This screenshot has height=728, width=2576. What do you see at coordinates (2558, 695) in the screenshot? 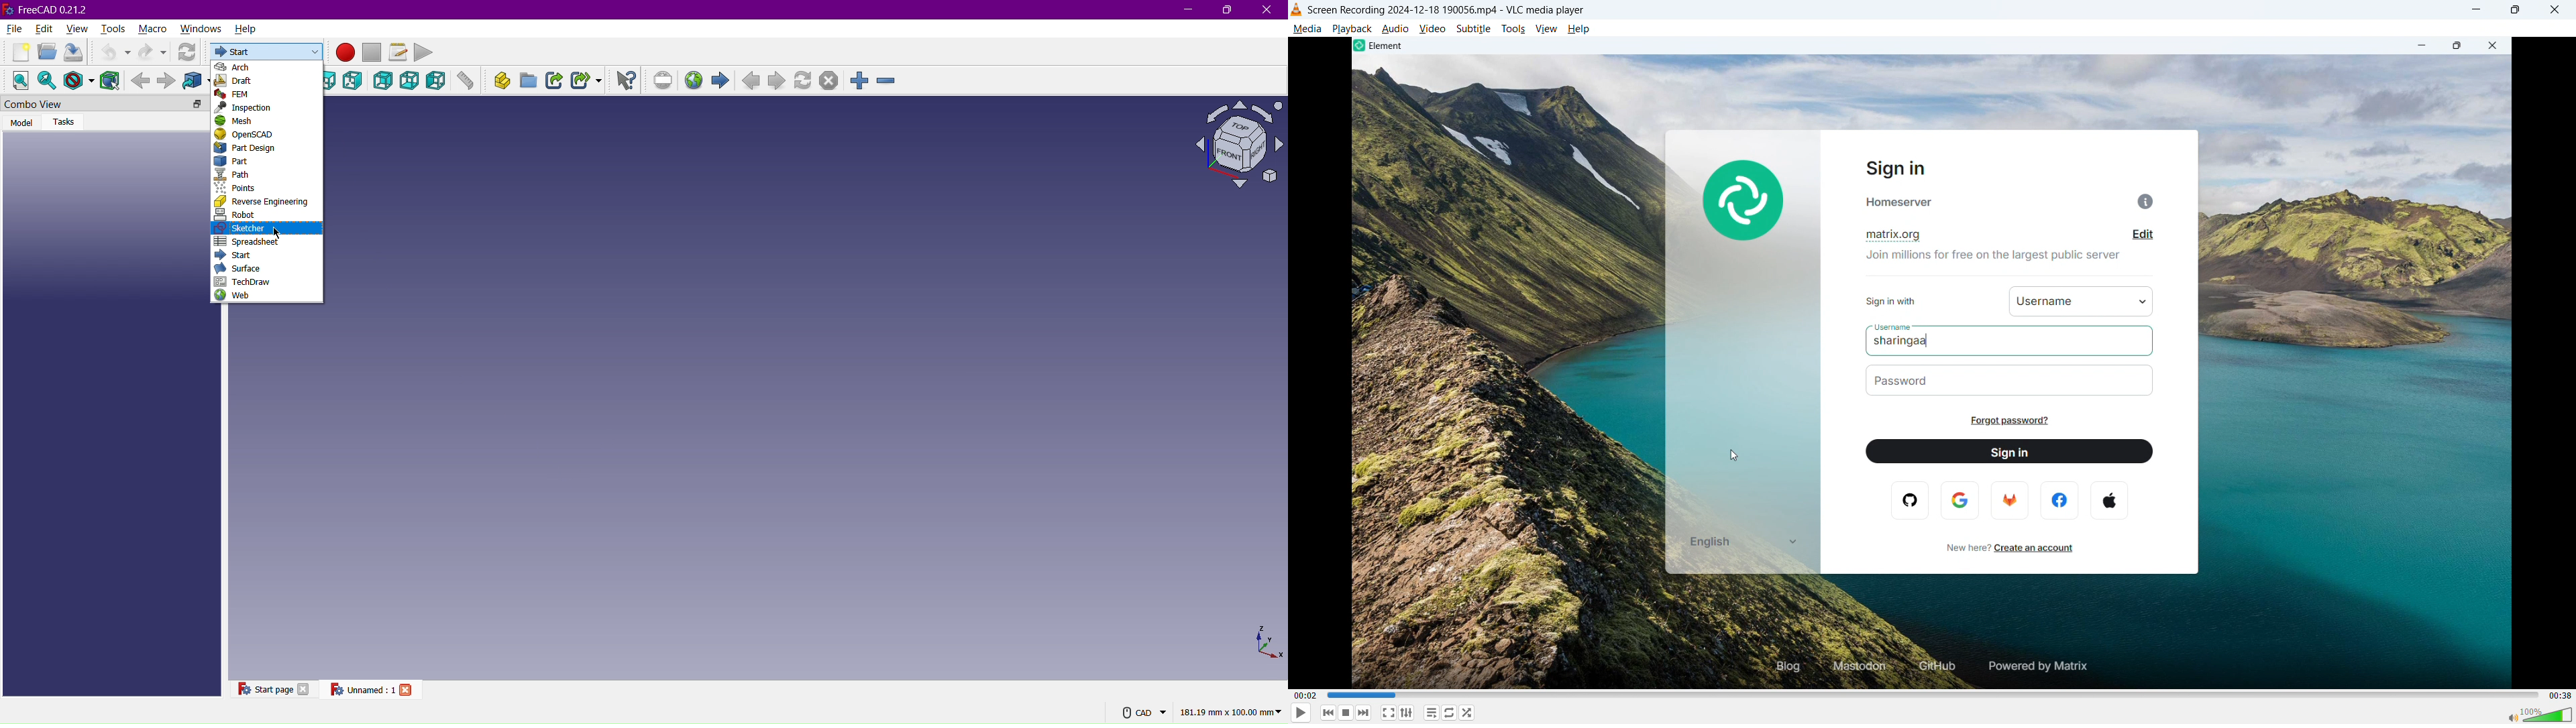
I see `00 : 38` at bounding box center [2558, 695].